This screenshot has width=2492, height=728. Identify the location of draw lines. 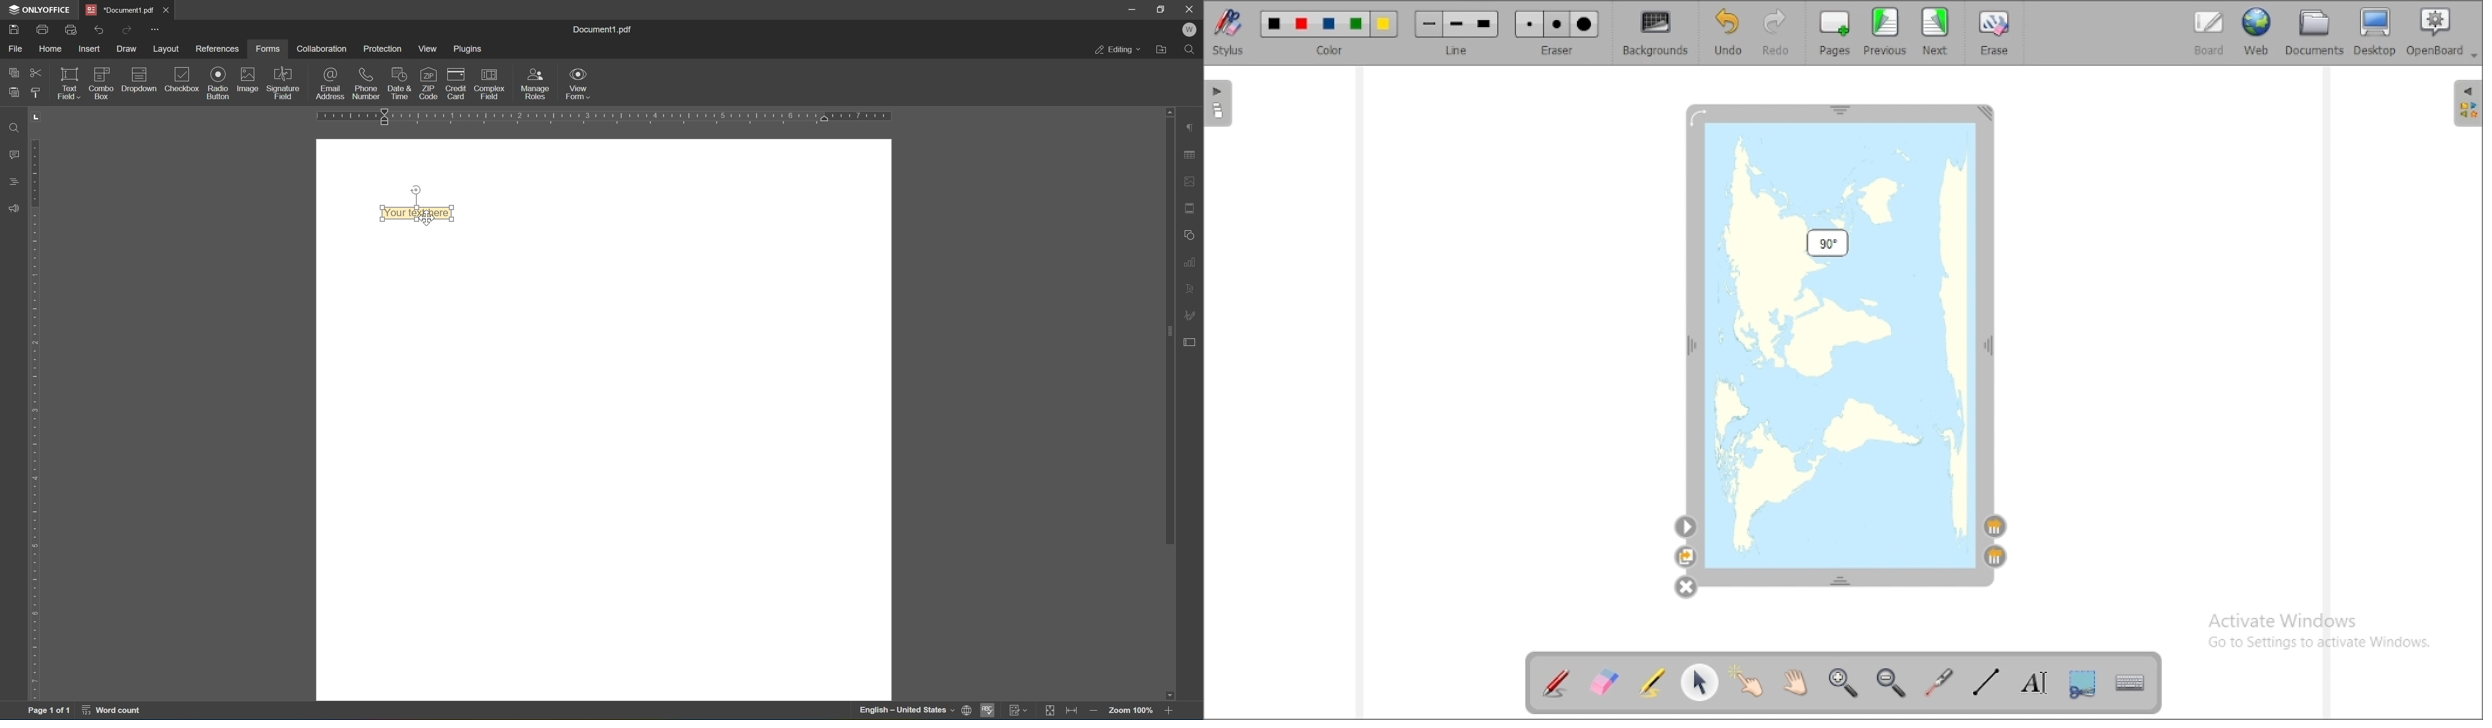
(1985, 683).